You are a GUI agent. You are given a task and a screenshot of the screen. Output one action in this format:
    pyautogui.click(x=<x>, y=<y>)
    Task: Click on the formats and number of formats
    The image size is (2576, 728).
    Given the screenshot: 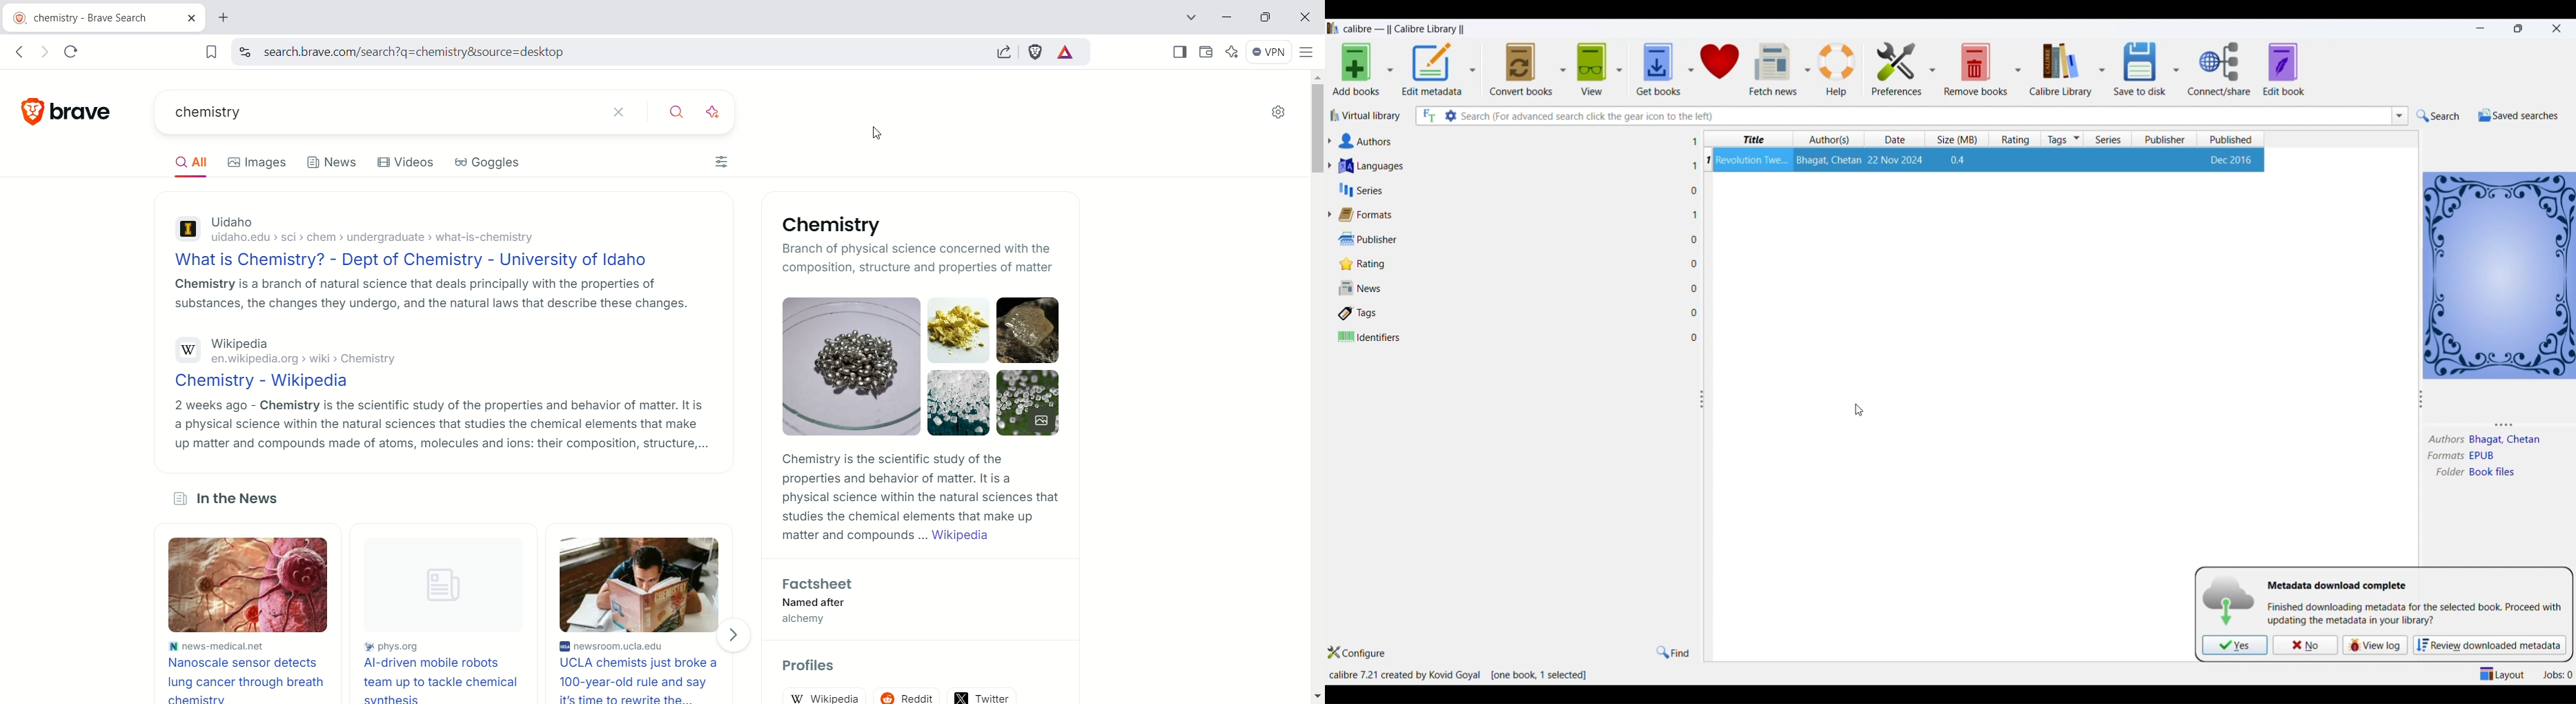 What is the action you would take?
    pyautogui.click(x=1373, y=216)
    